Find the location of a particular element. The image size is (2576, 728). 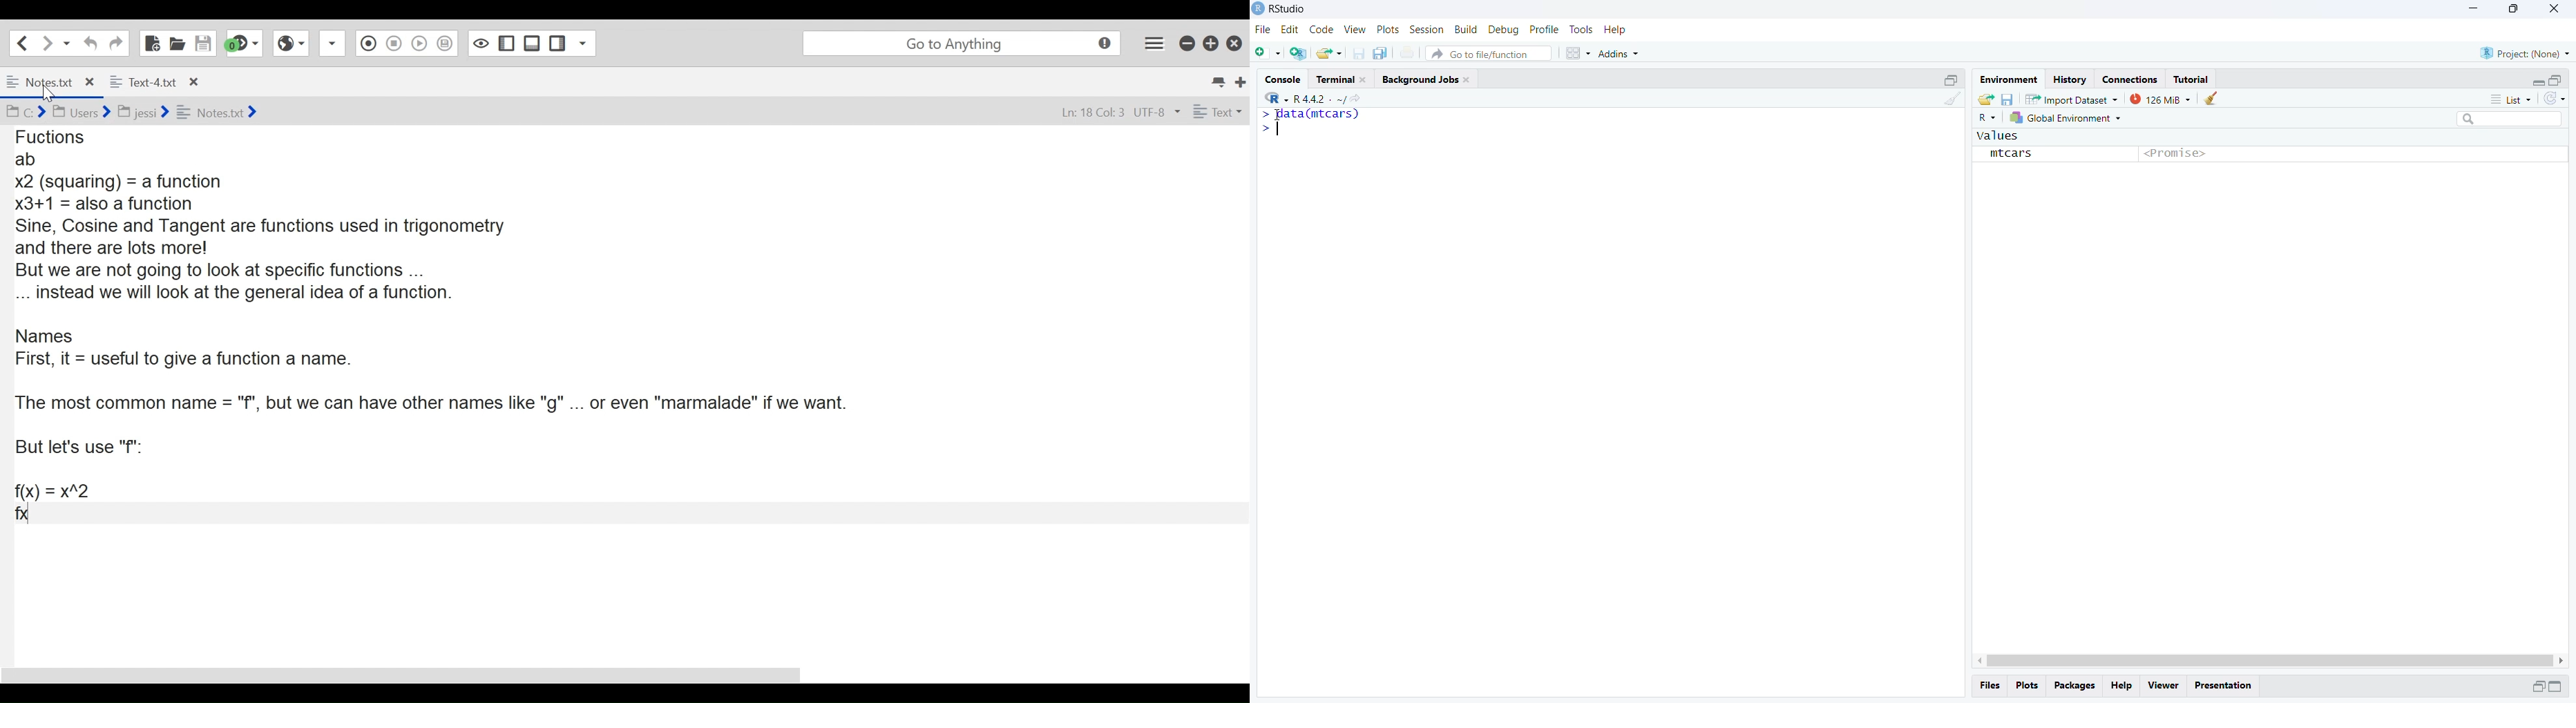

Presentation is located at coordinates (2222, 686).